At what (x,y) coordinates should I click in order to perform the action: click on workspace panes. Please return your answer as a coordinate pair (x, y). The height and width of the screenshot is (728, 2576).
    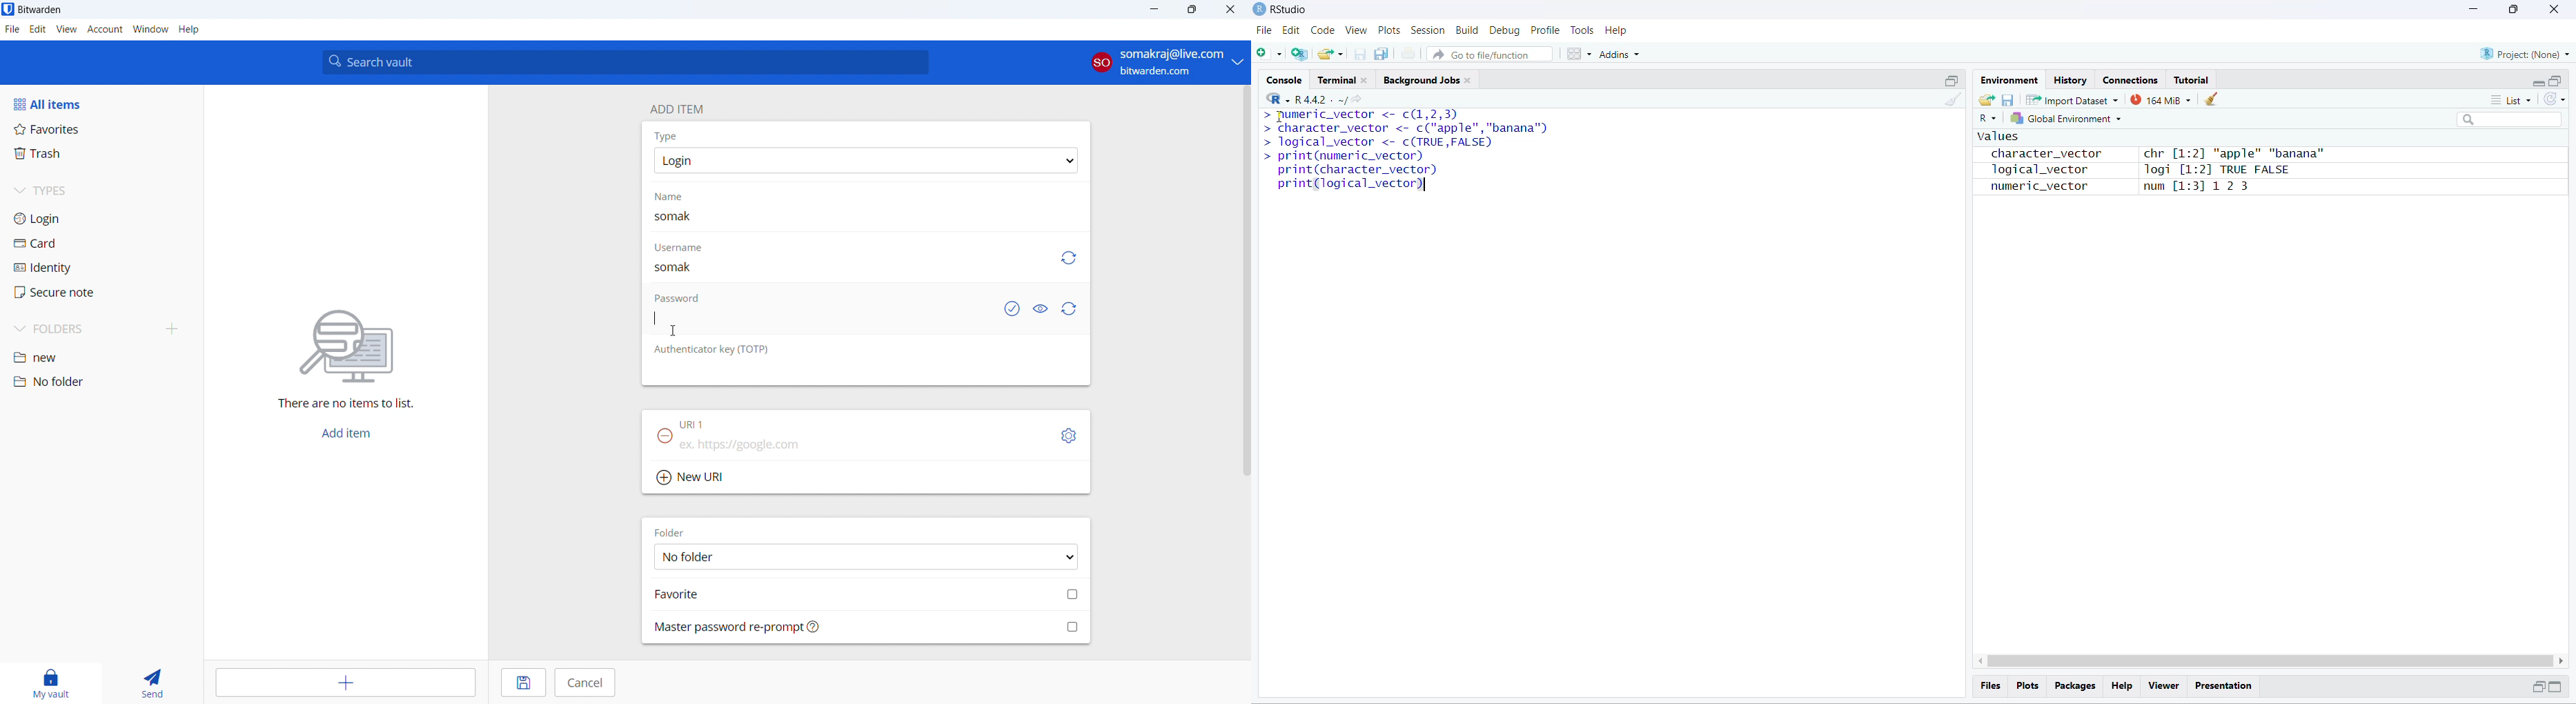
    Looking at the image, I should click on (1578, 54).